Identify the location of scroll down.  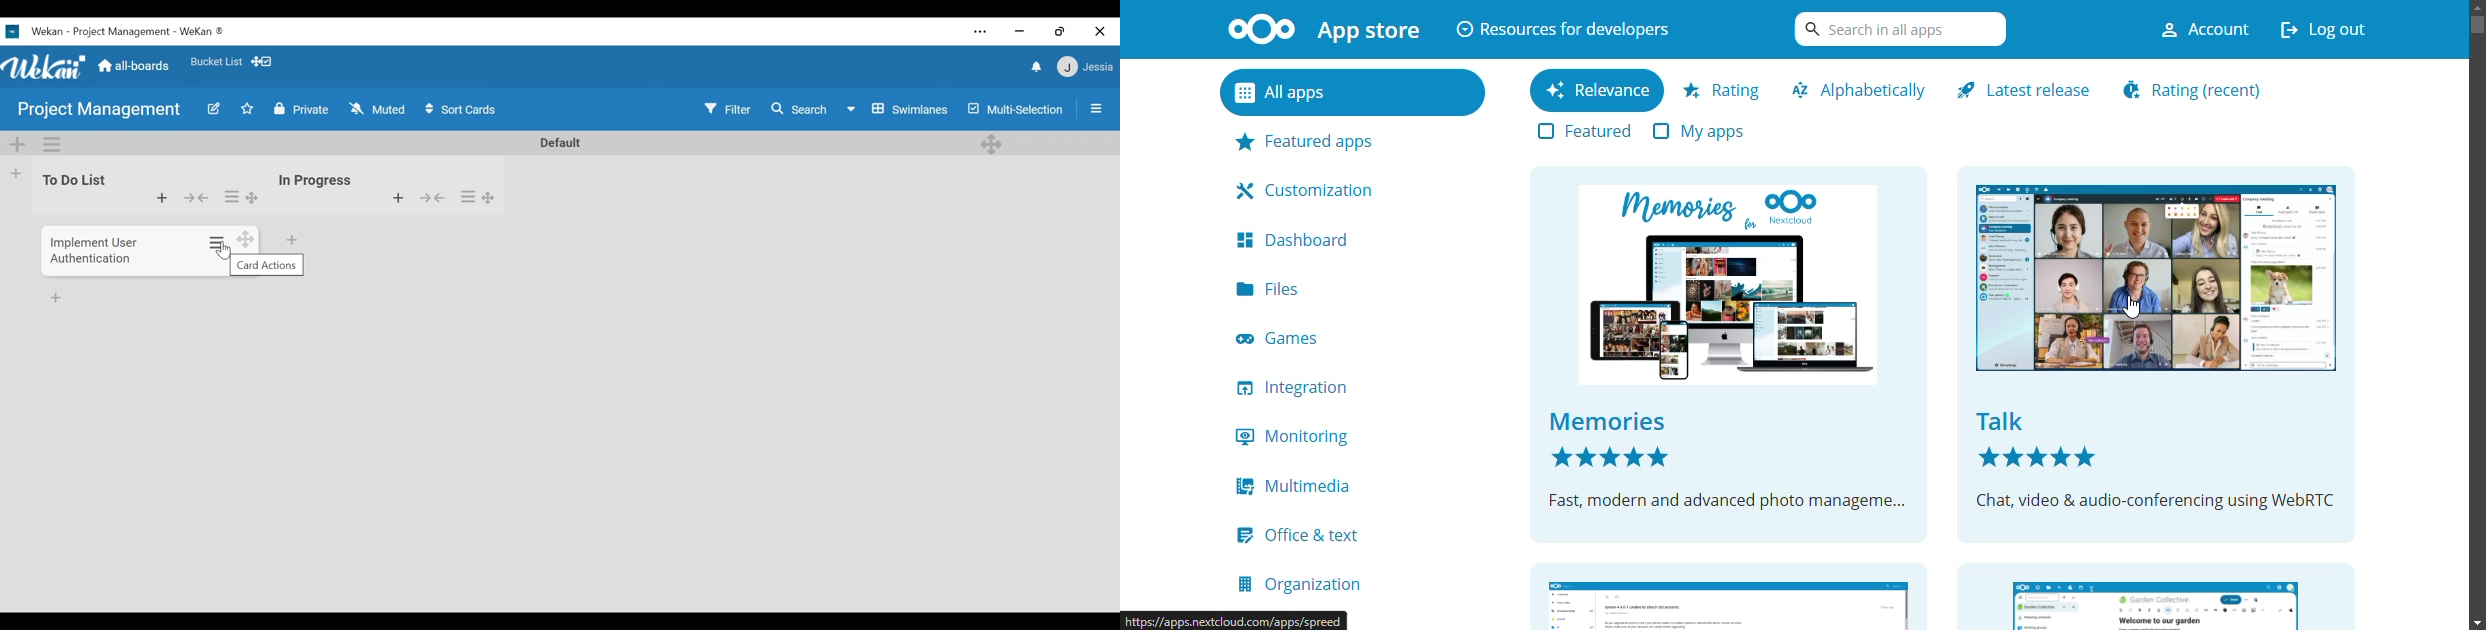
(2471, 620).